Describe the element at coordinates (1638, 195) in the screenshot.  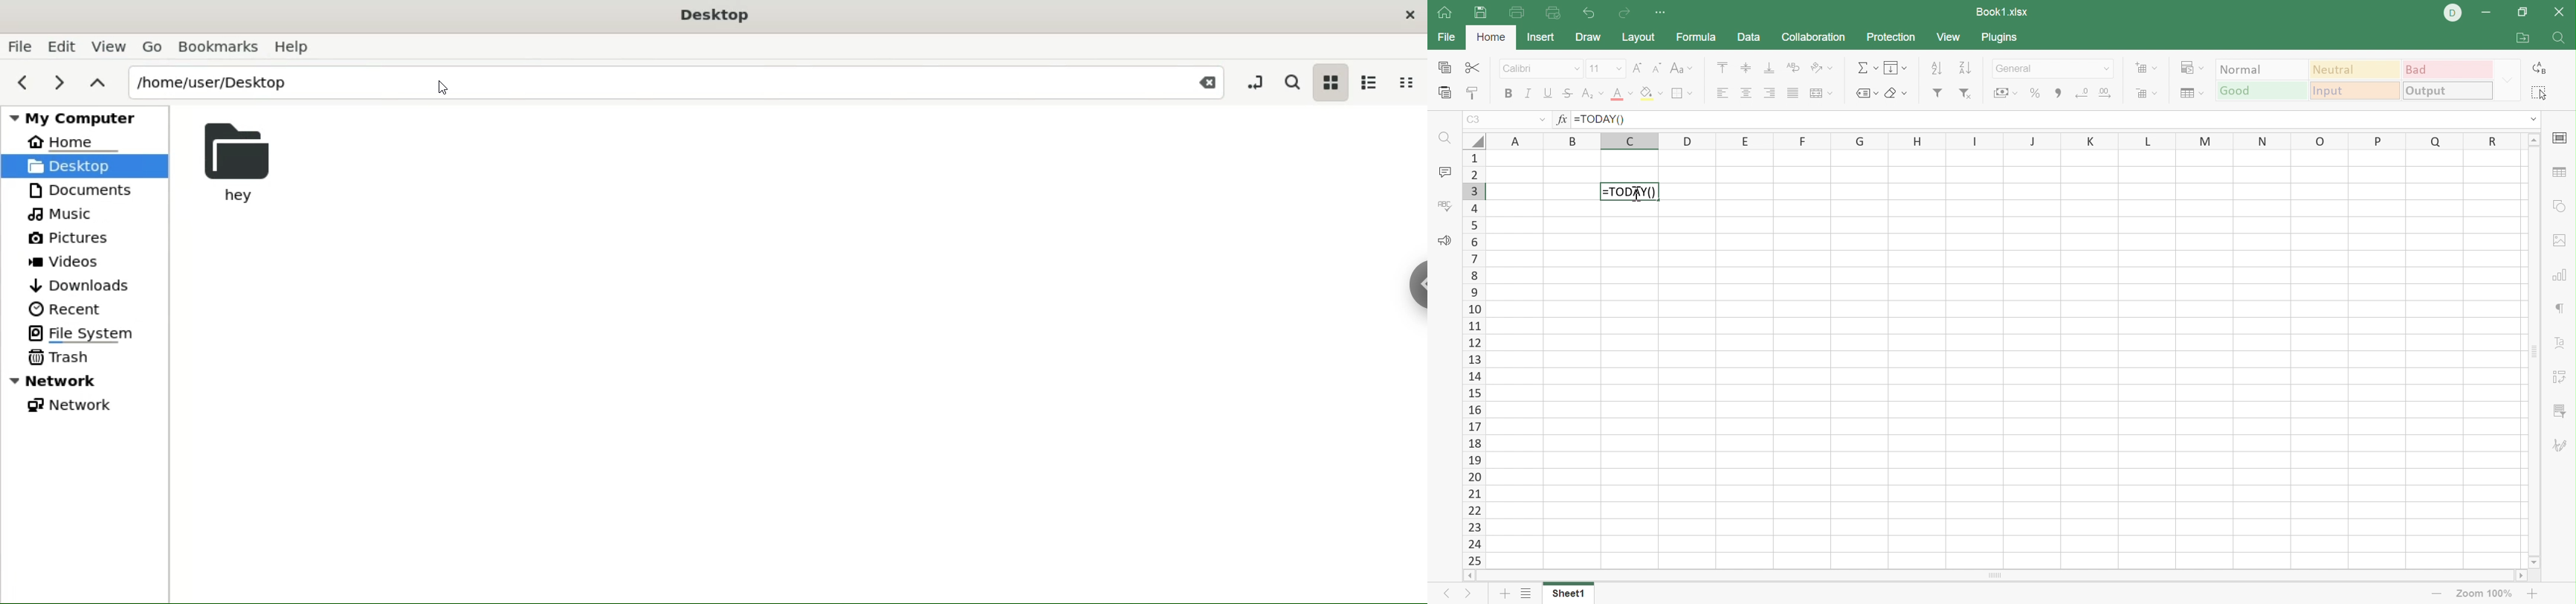
I see `Cursor` at that location.